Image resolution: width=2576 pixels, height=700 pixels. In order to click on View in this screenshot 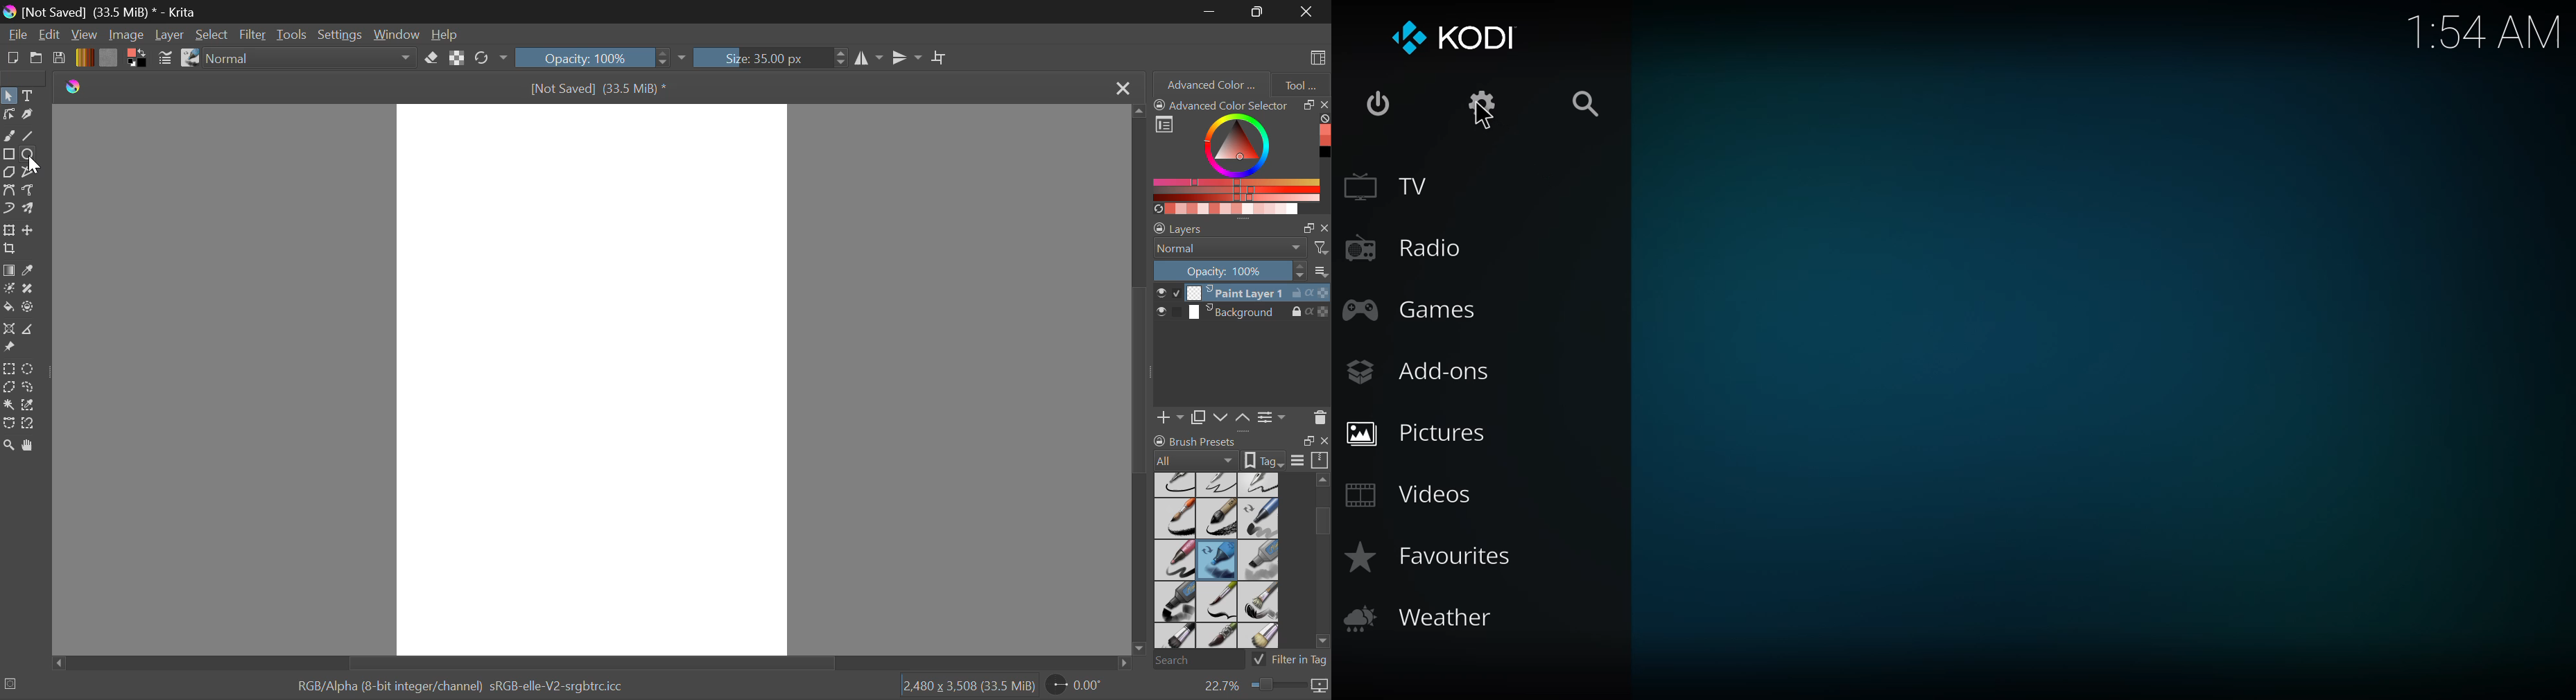, I will do `click(86, 35)`.